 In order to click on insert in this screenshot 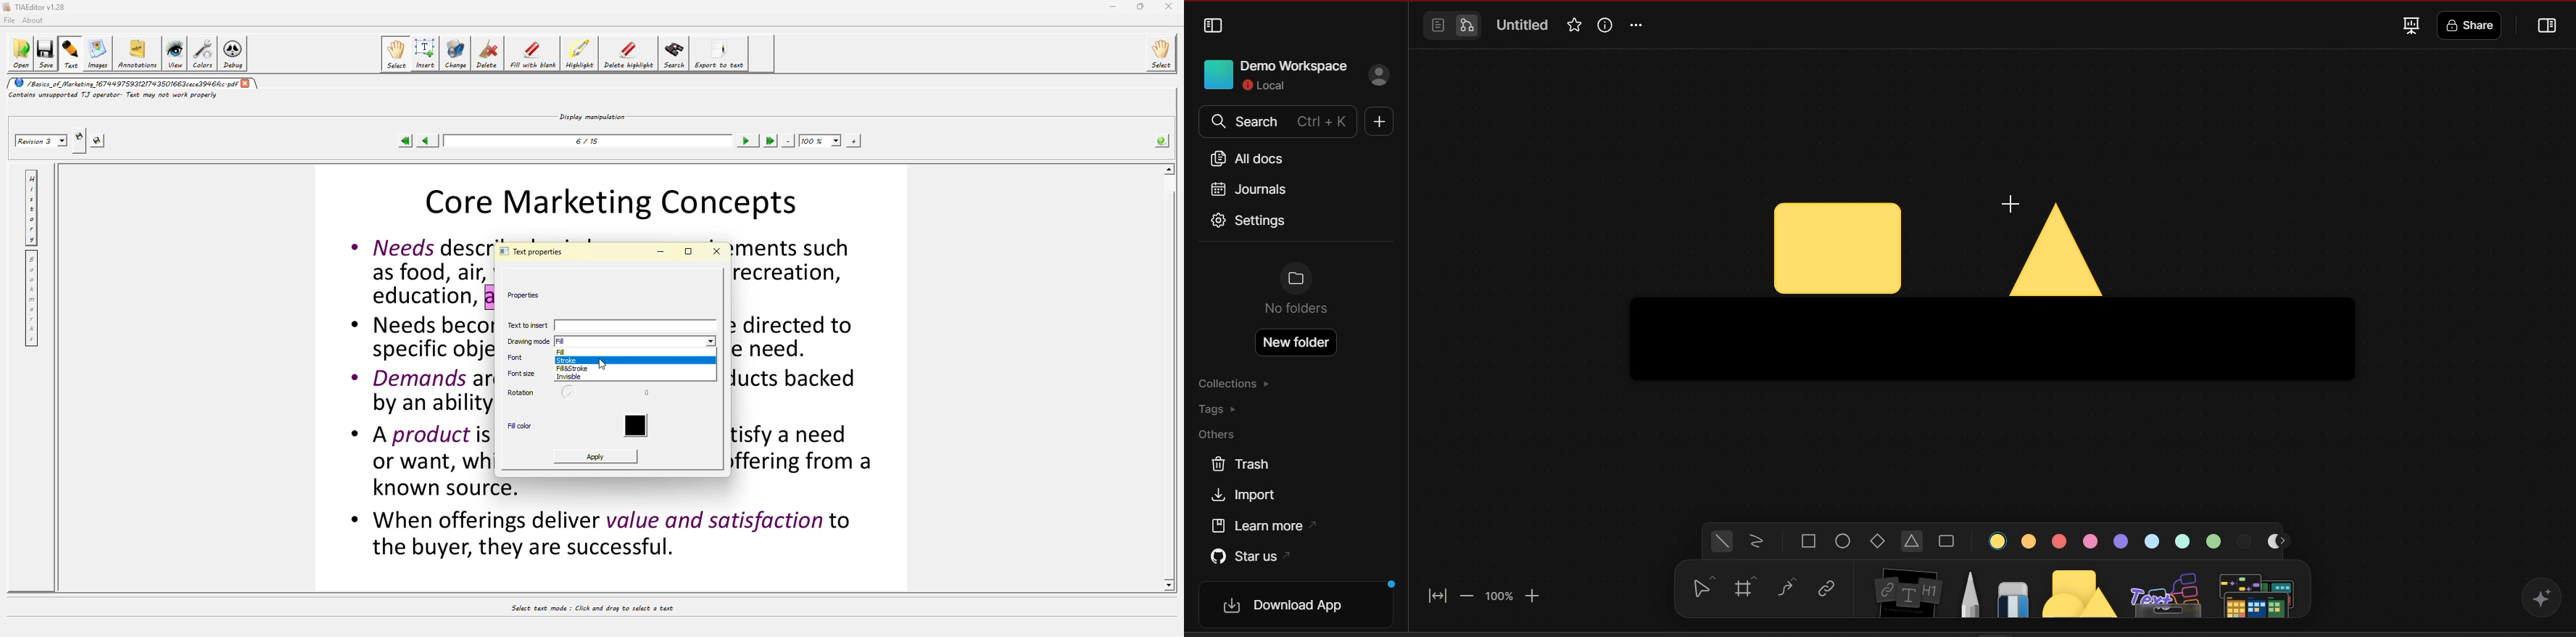, I will do `click(426, 53)`.